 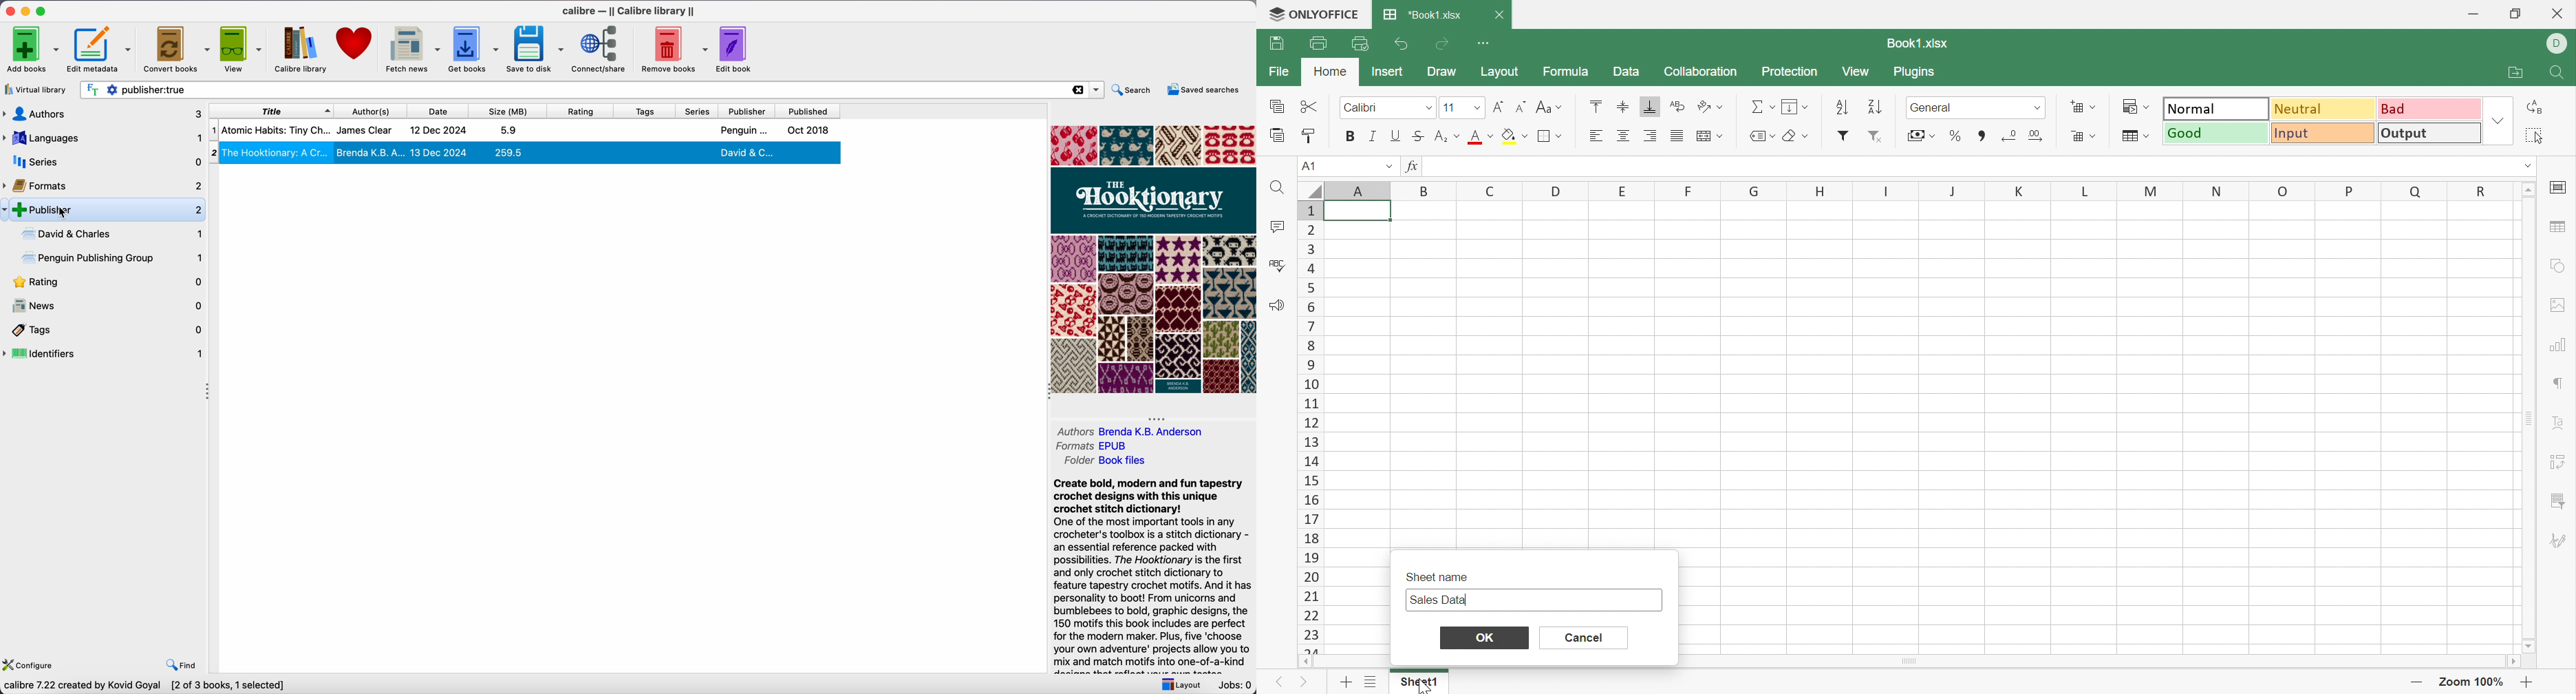 What do you see at coordinates (1678, 136) in the screenshot?
I see `Justifies` at bounding box center [1678, 136].